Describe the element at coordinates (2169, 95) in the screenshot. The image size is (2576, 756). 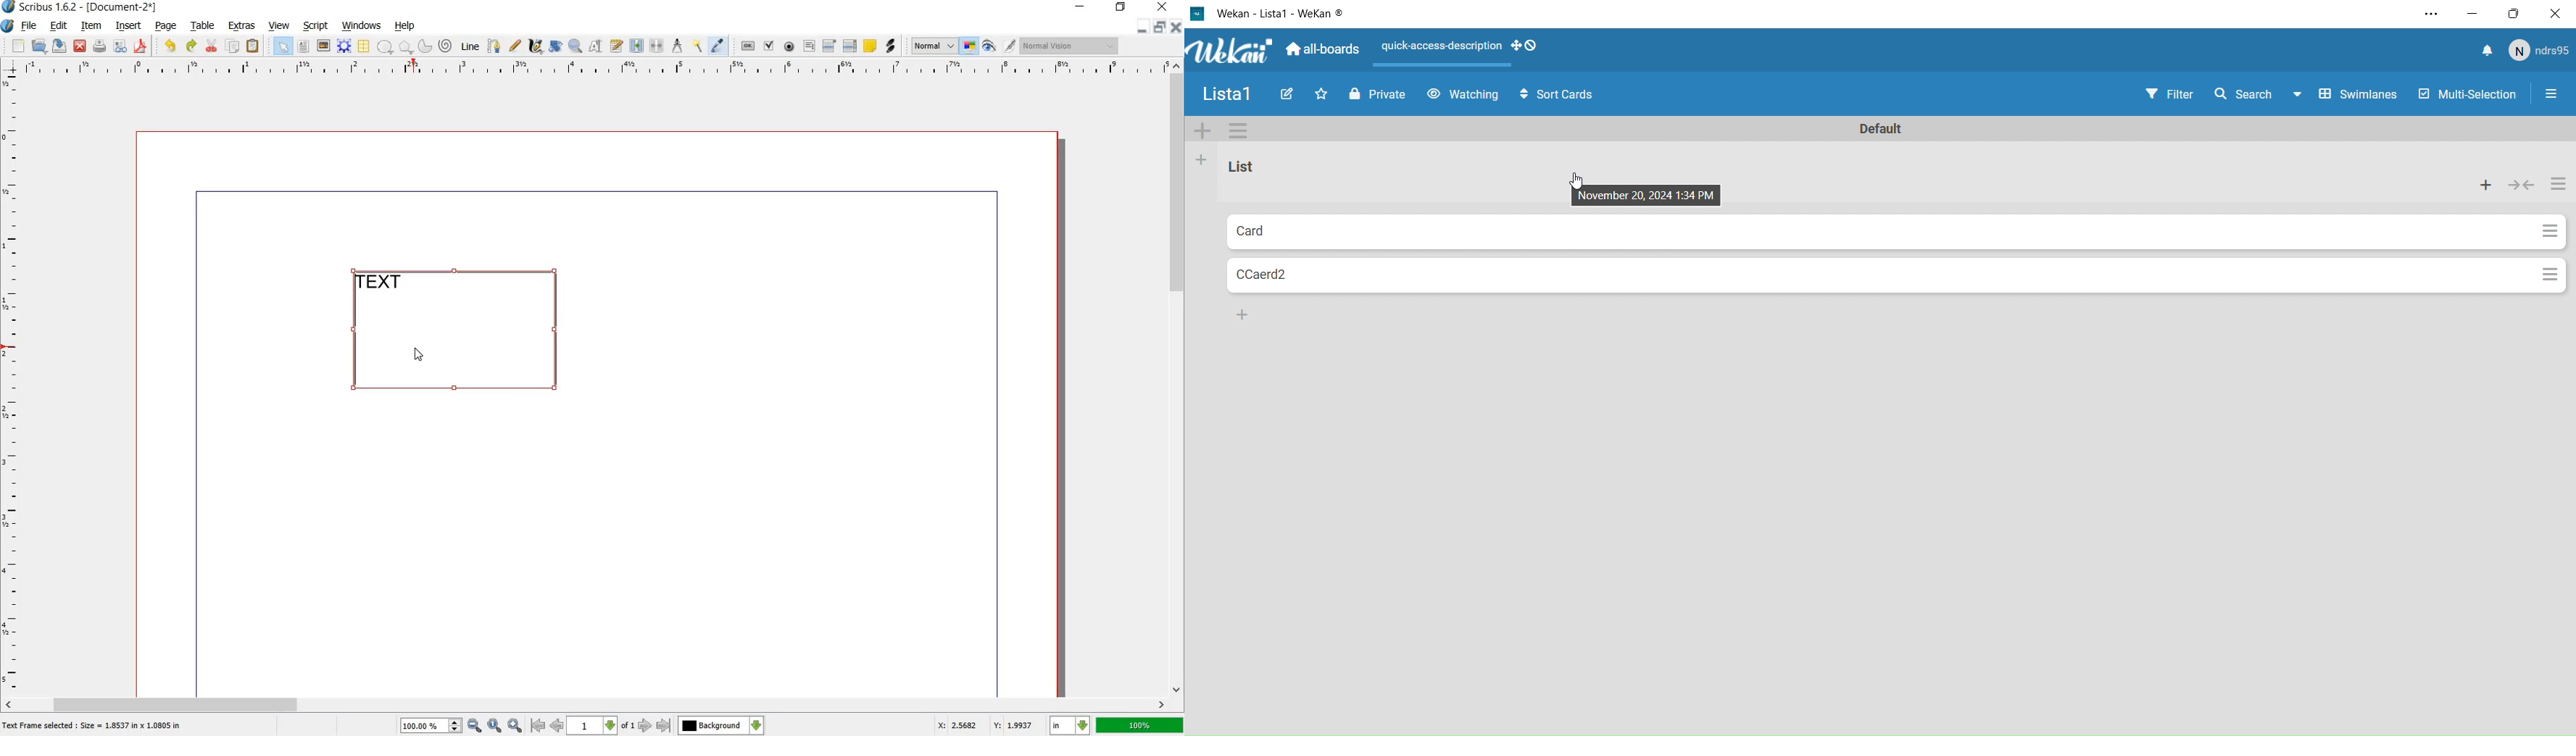
I see `Filter` at that location.